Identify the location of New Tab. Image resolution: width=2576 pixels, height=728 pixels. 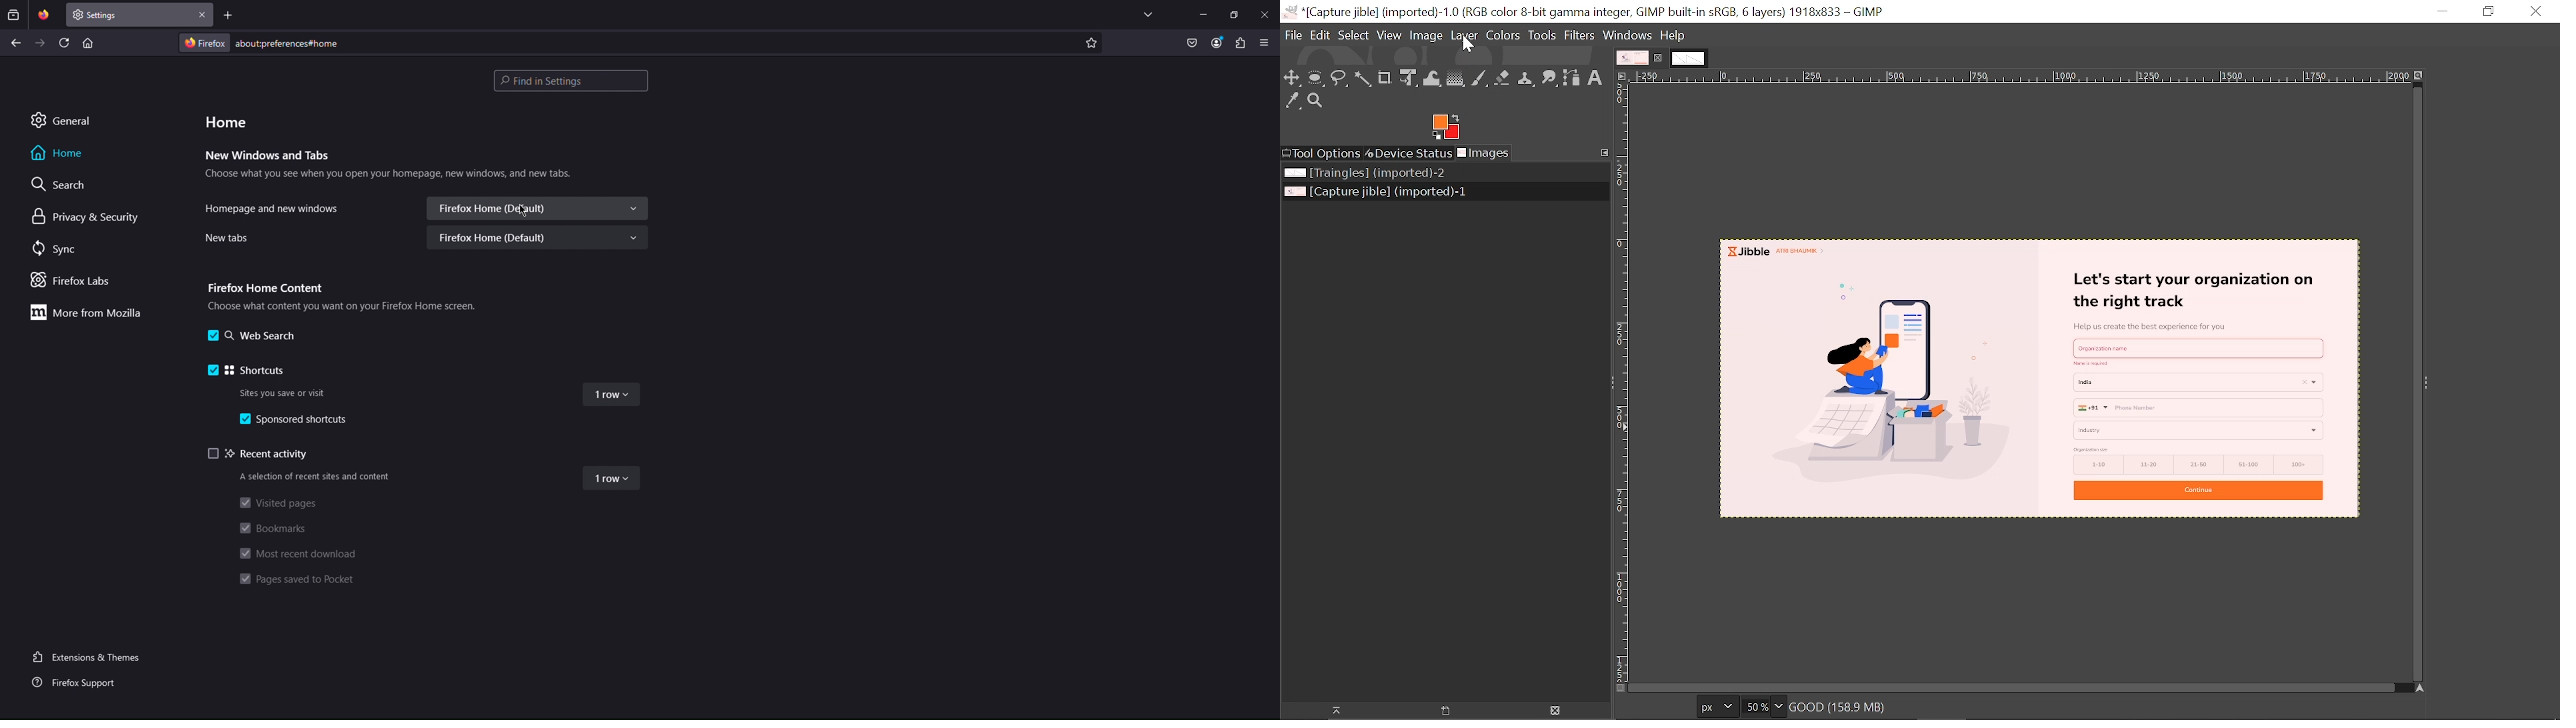
(130, 15).